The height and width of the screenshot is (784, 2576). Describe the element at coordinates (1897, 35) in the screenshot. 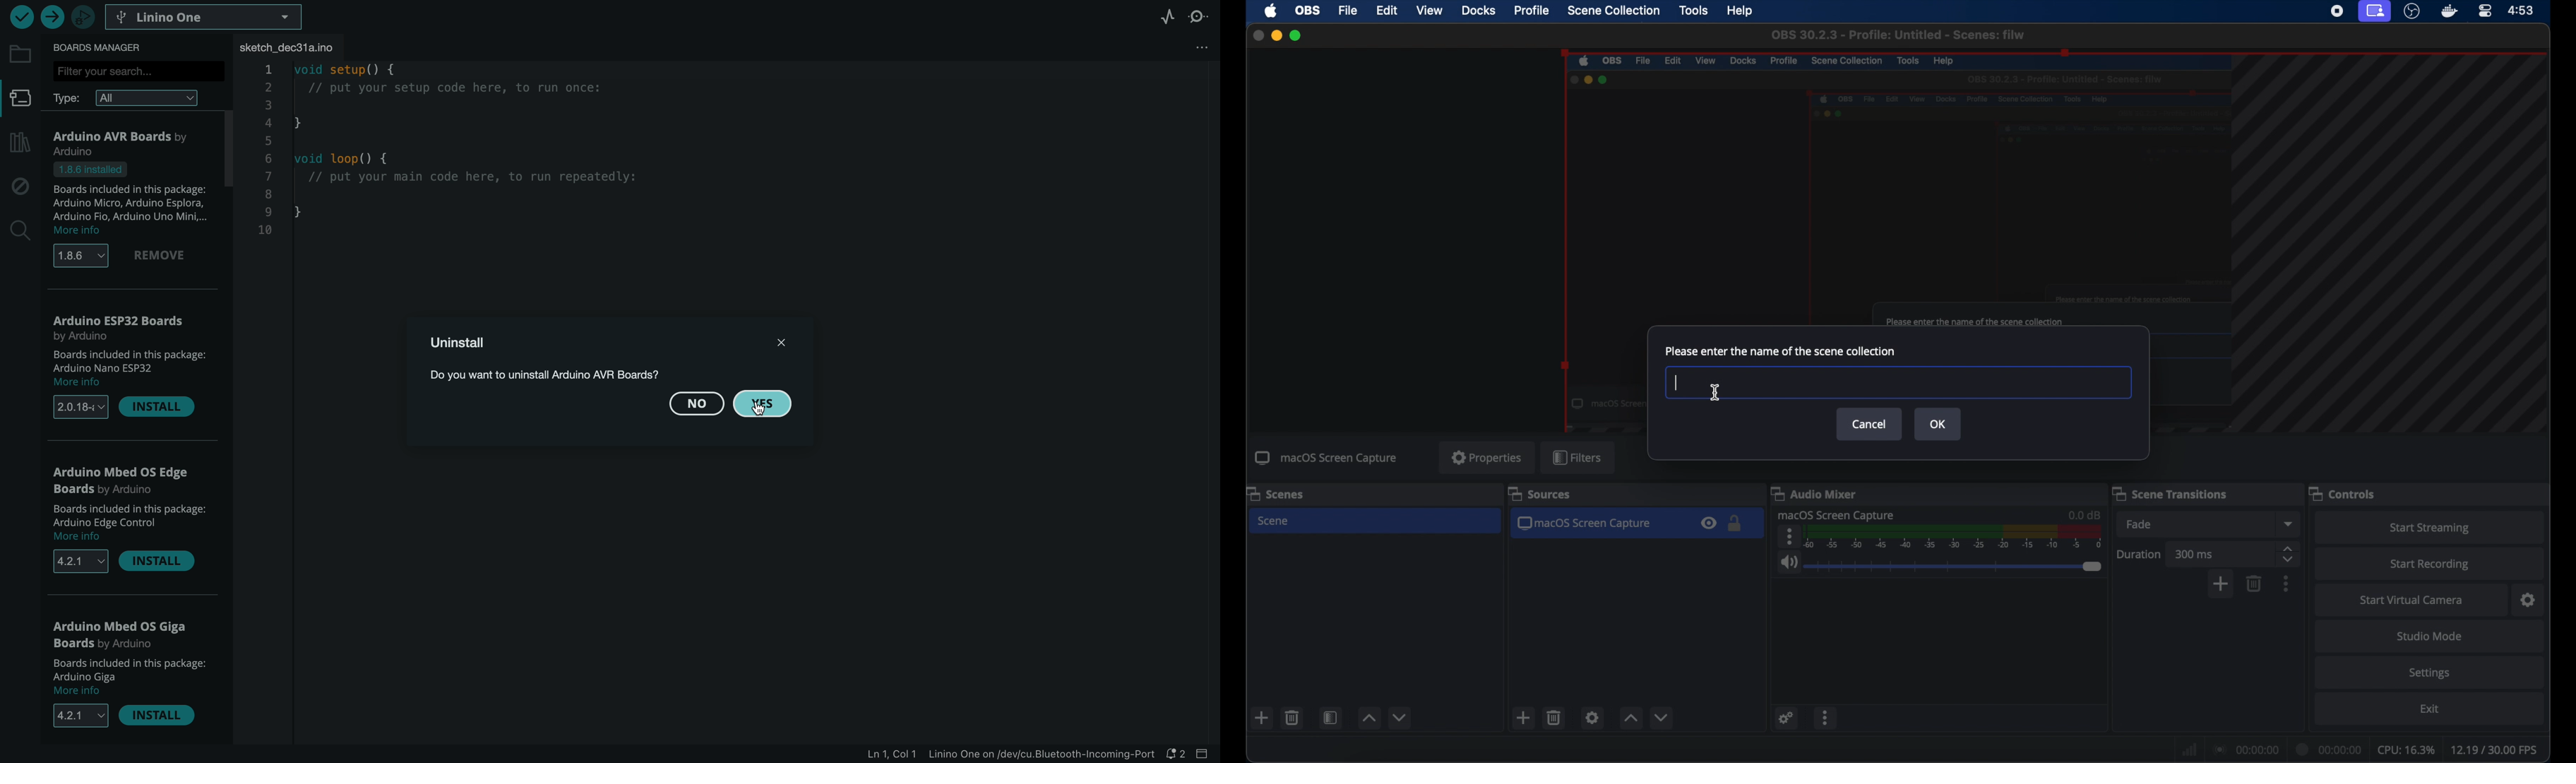

I see `OBS 30.2.3 - Profile: Untitled -Scenes : filw` at that location.